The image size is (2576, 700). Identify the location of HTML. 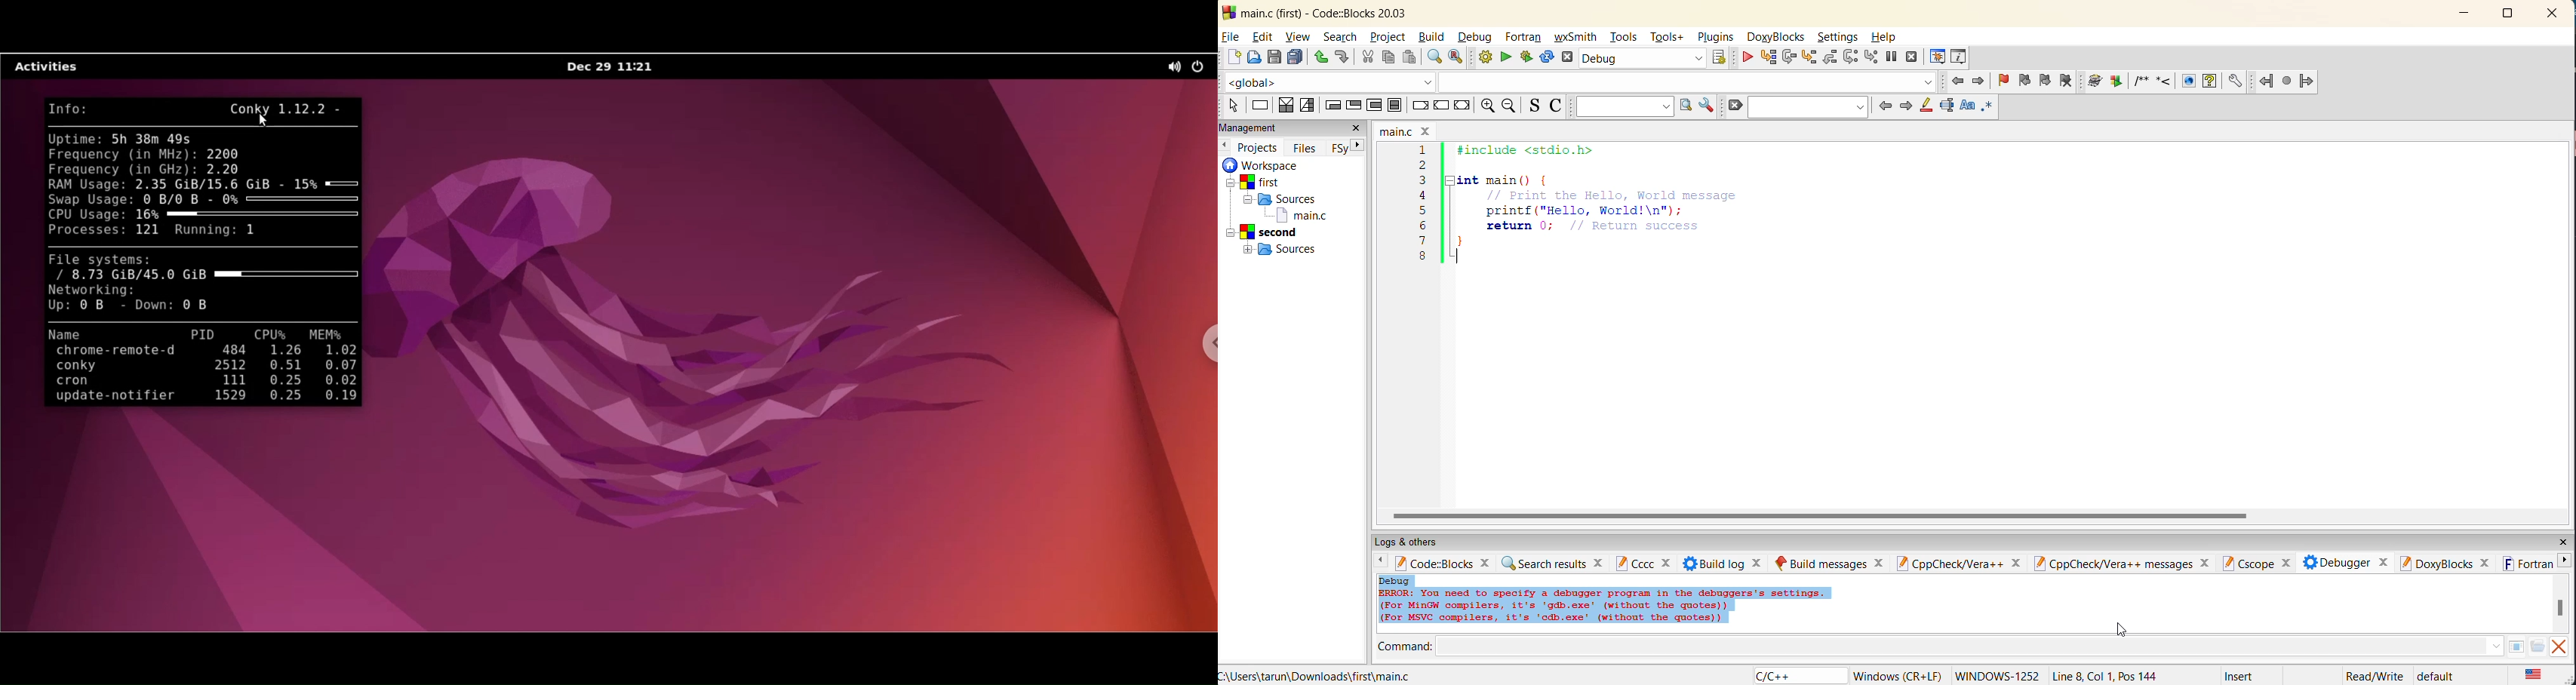
(2185, 81).